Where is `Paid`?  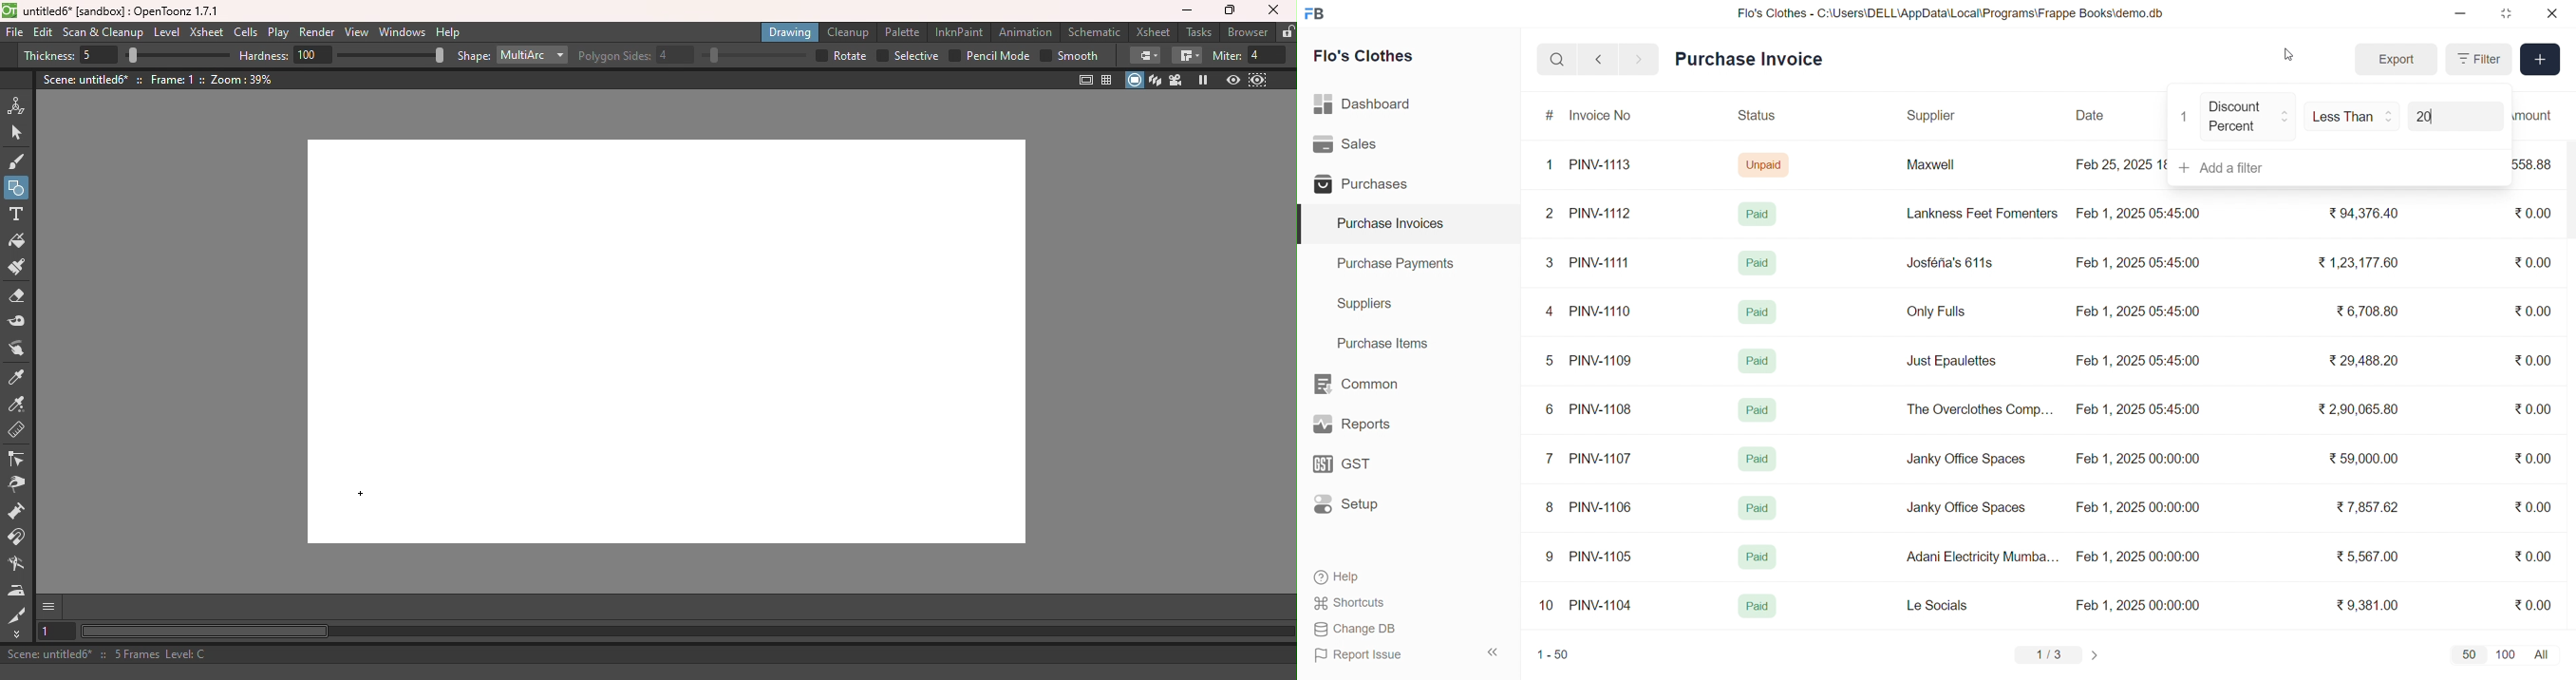
Paid is located at coordinates (1758, 508).